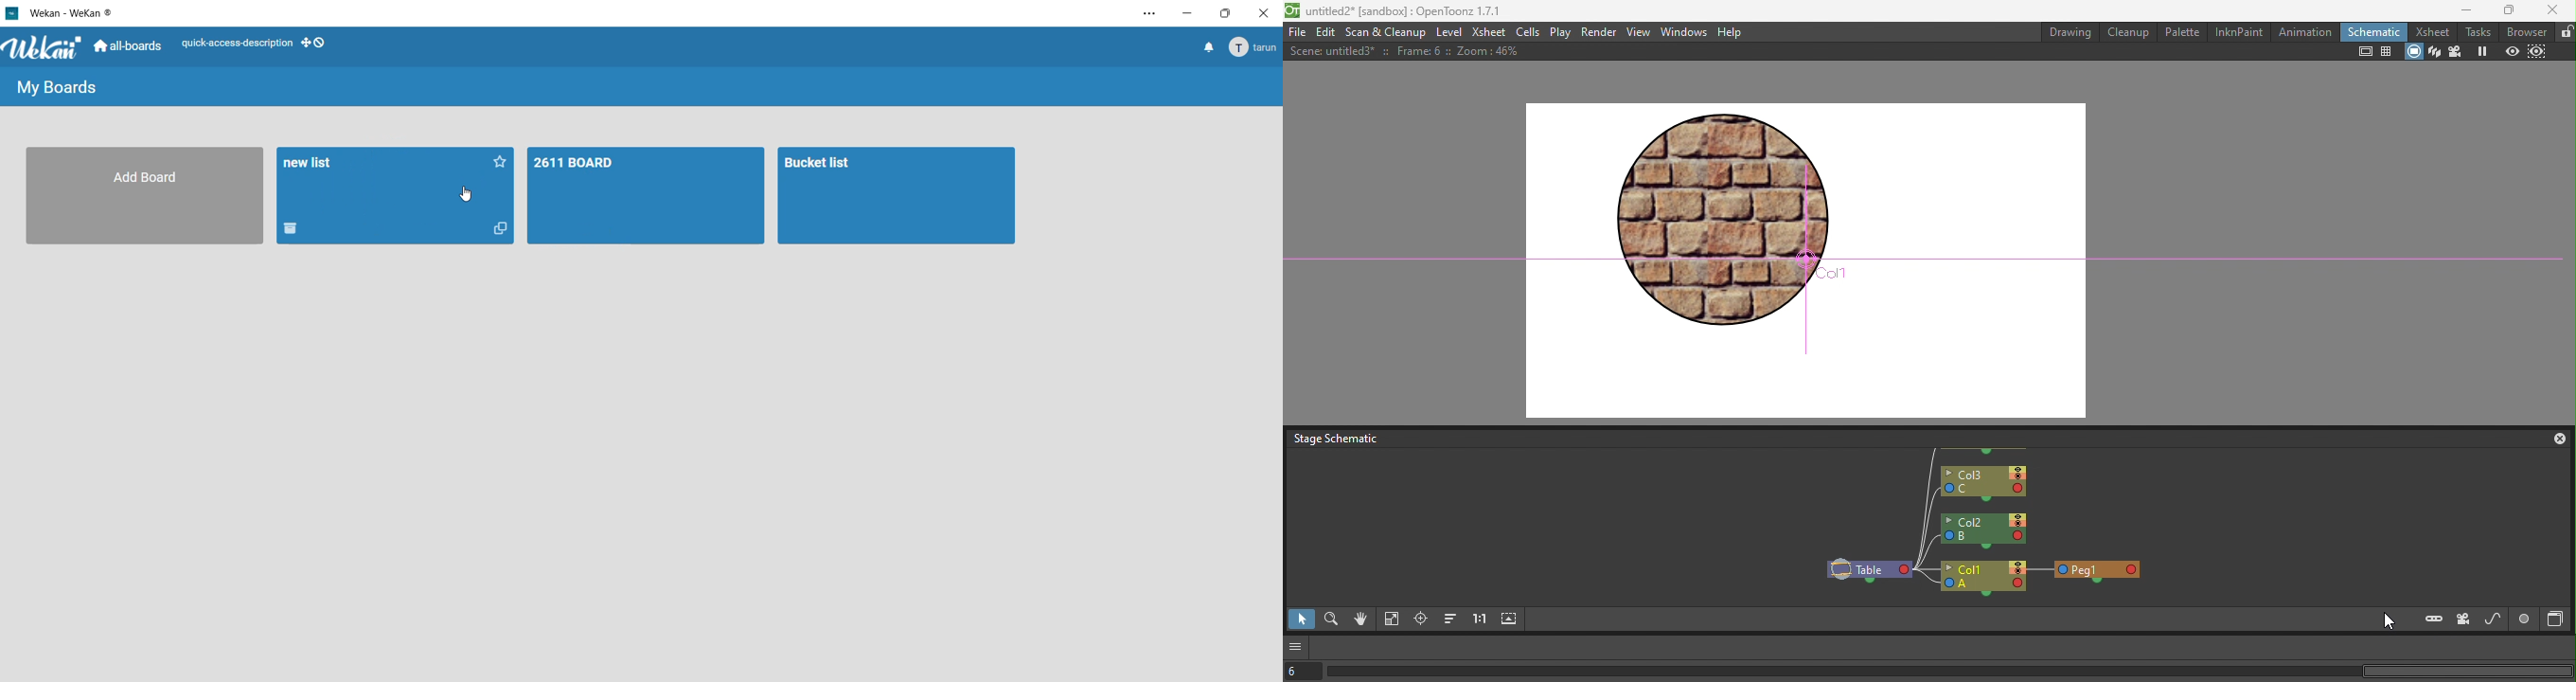 The width and height of the screenshot is (2576, 700). Describe the element at coordinates (1867, 570) in the screenshot. I see `Table` at that location.